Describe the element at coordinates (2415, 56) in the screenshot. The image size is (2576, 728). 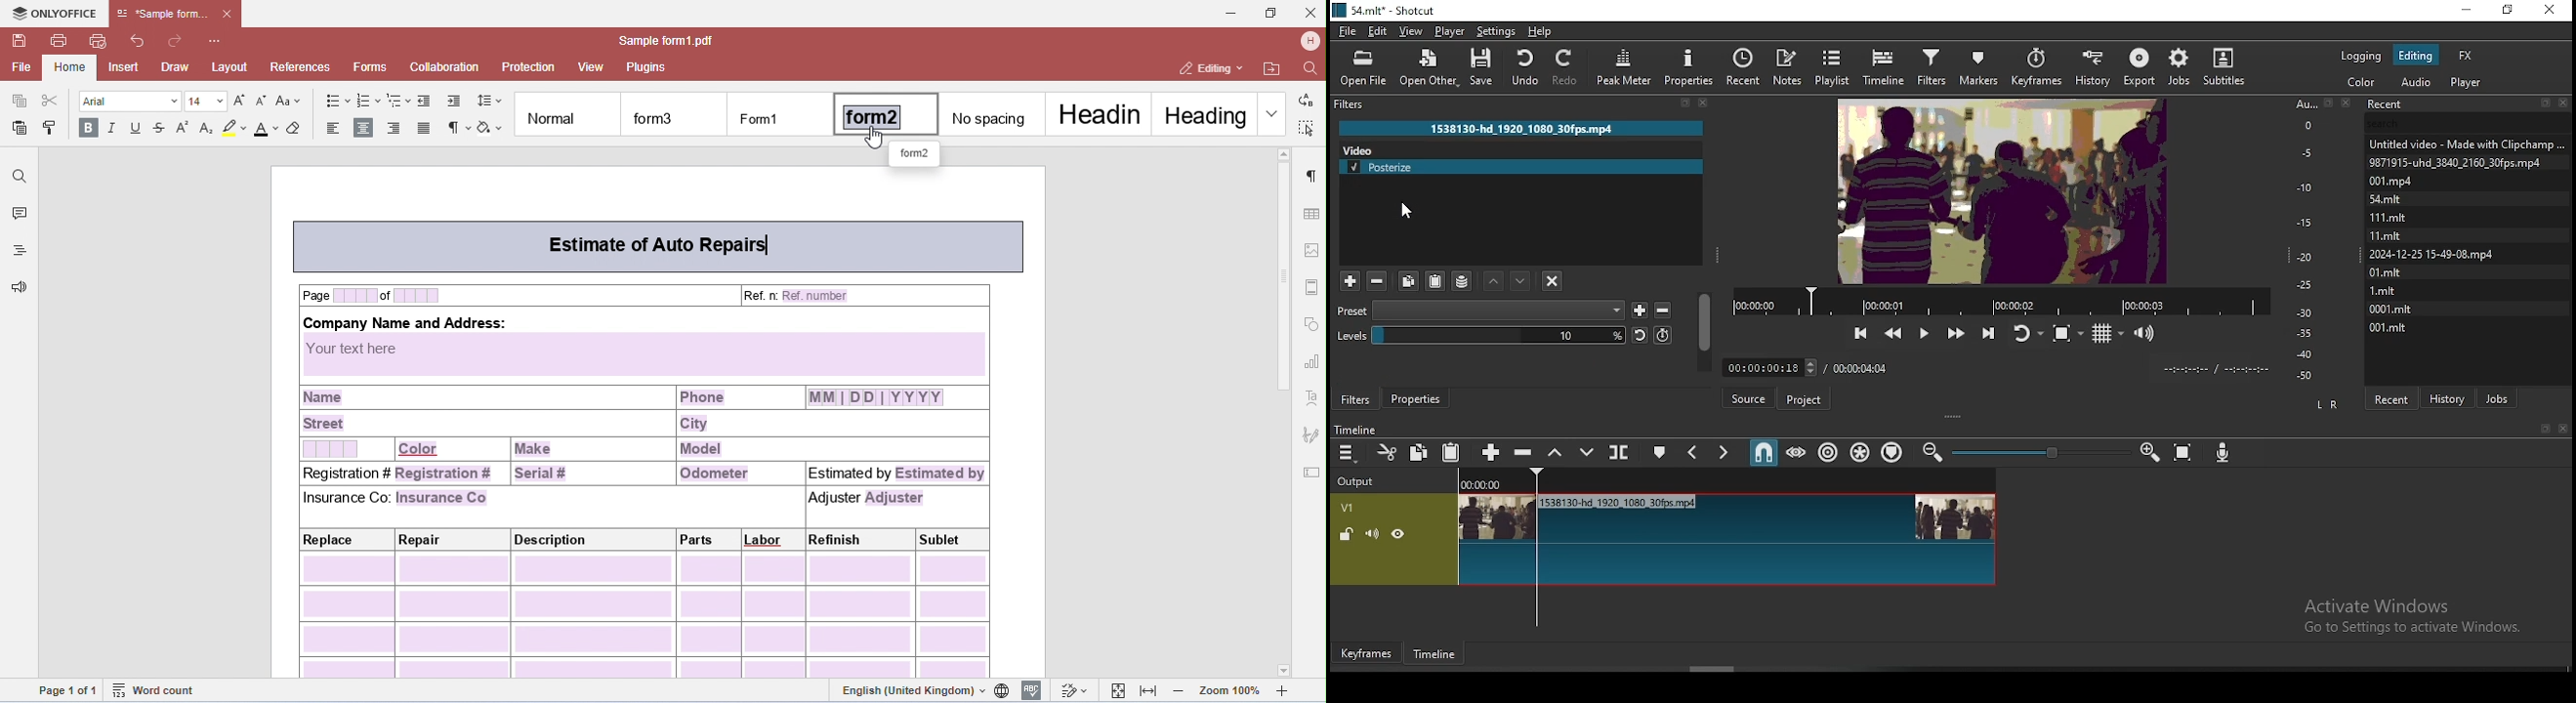
I see `editing` at that location.